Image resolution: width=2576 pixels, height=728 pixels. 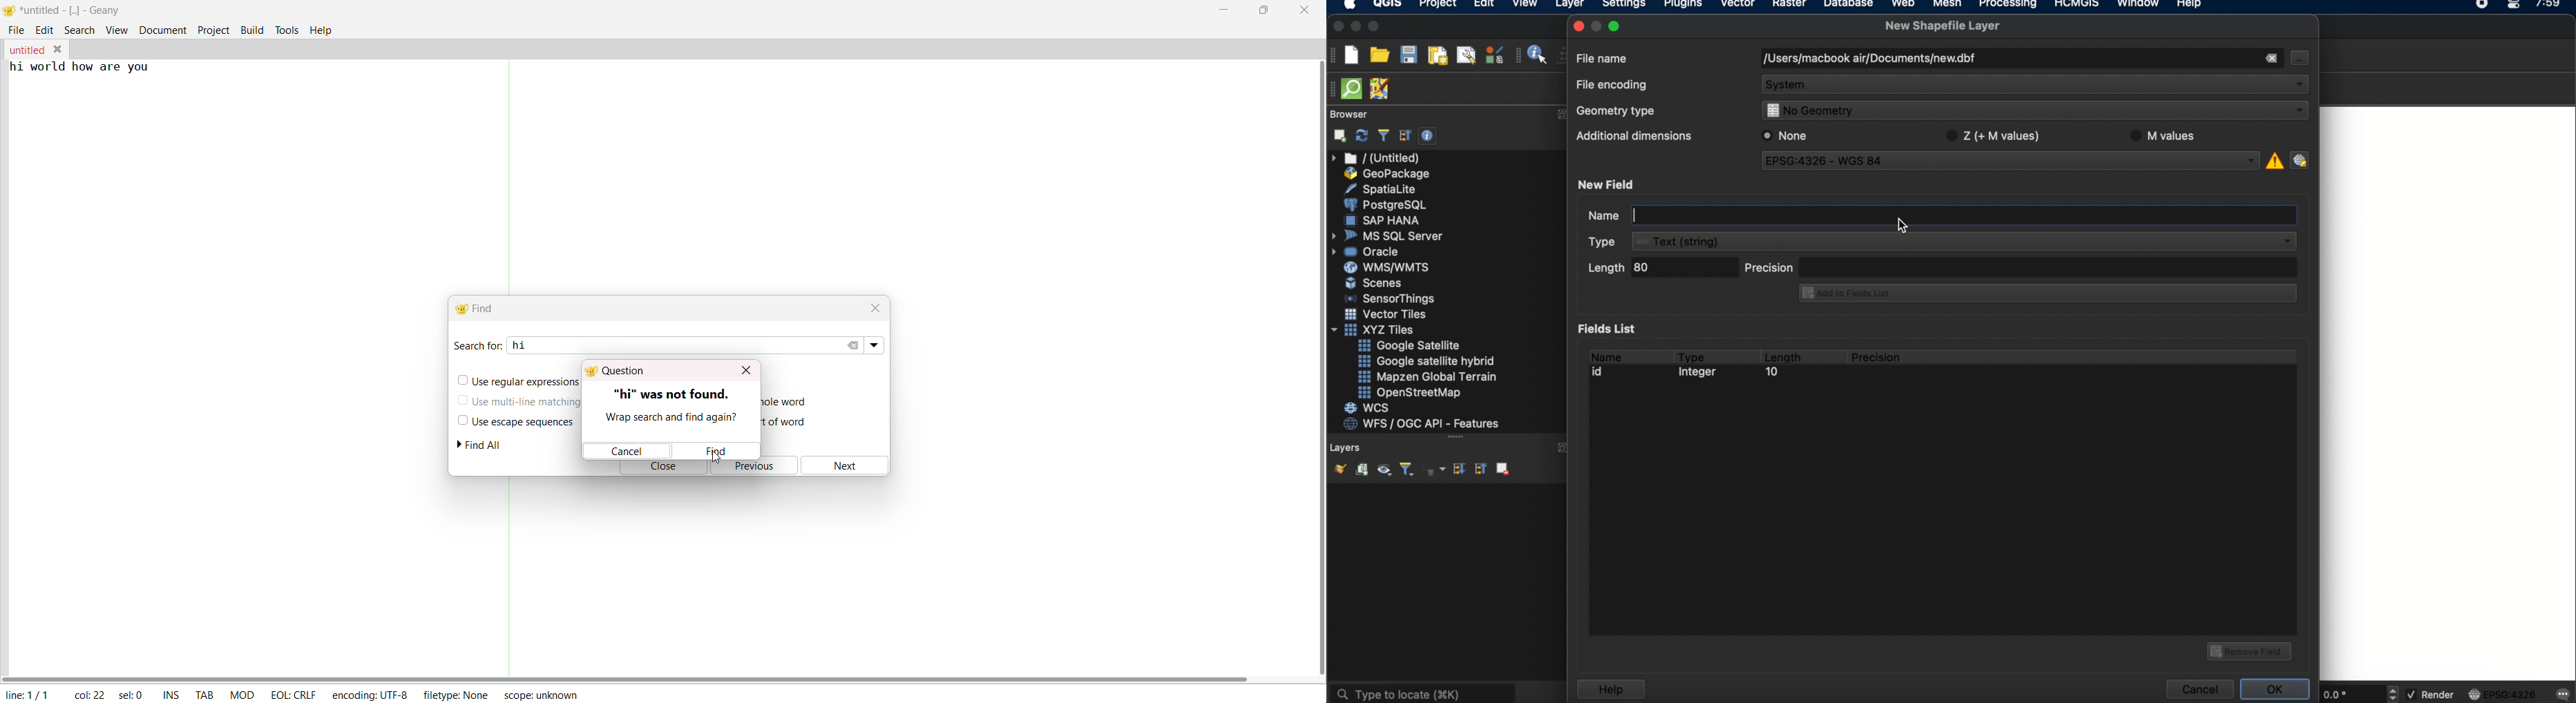 I want to click on cursor, so click(x=2298, y=57).